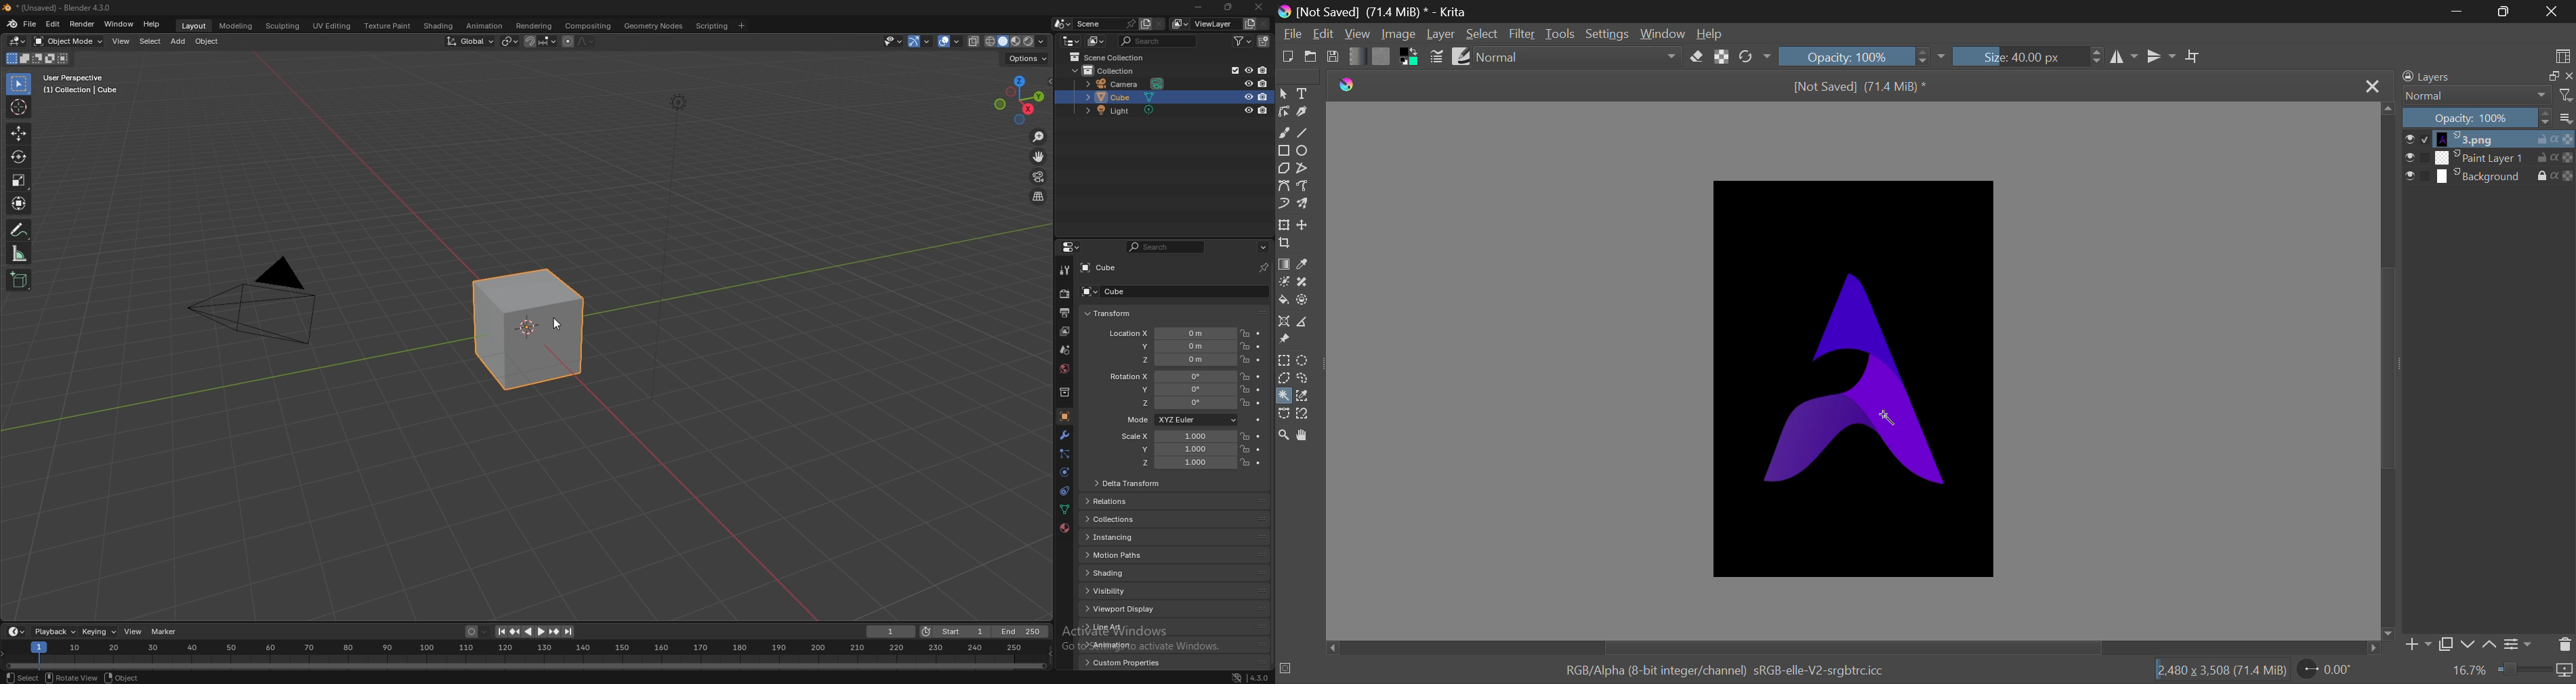 The width and height of the screenshot is (2576, 700). What do you see at coordinates (1264, 70) in the screenshot?
I see `disable in render` at bounding box center [1264, 70].